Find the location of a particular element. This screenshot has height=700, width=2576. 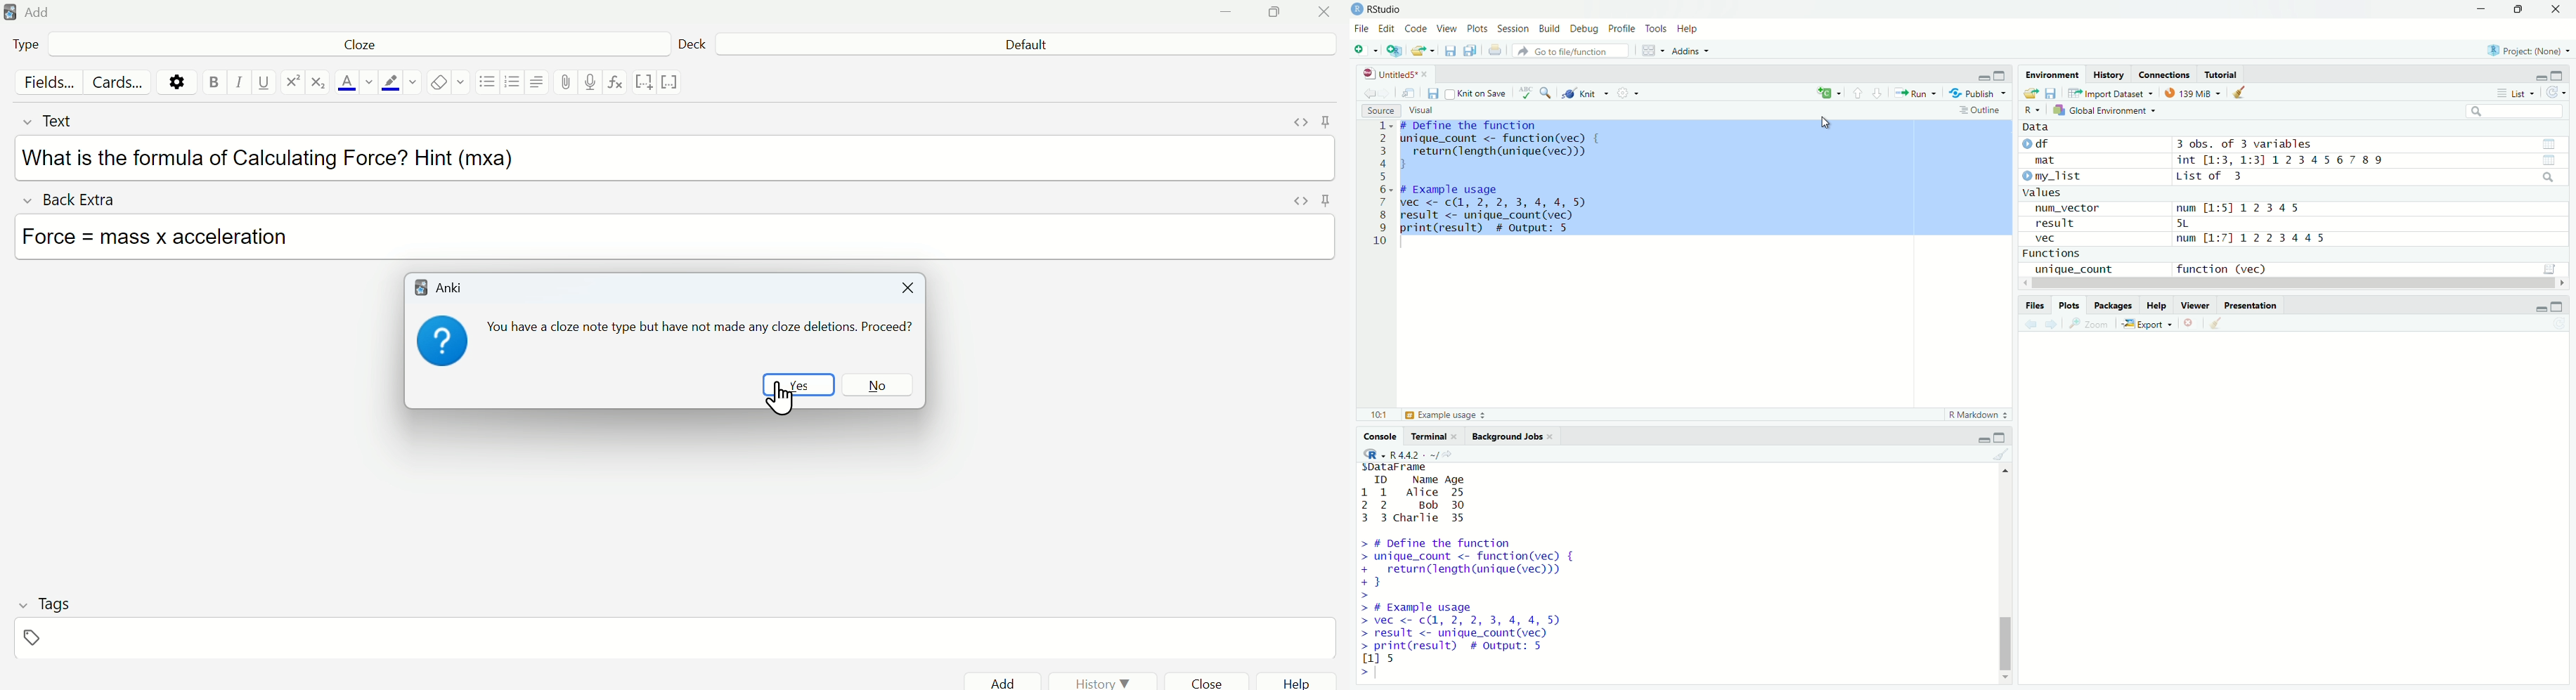

Project(None) is located at coordinates (2529, 50).